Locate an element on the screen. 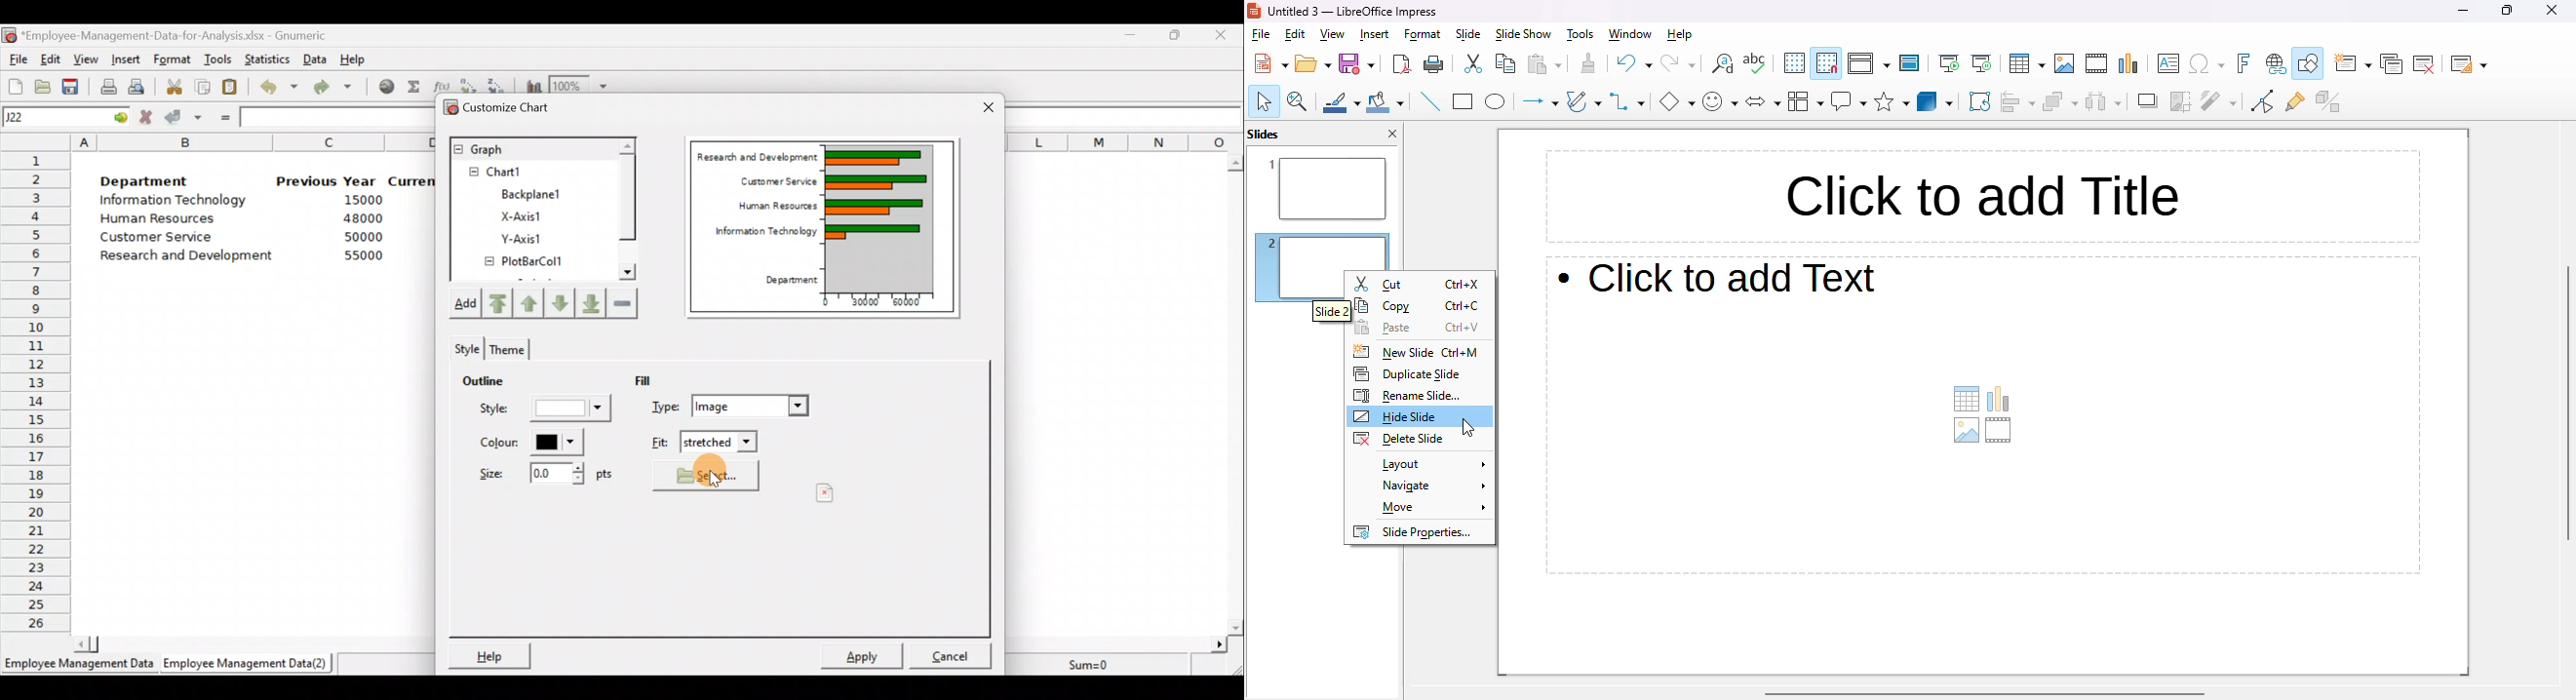 This screenshot has width=2576, height=700. hide slide is located at coordinates (1396, 416).